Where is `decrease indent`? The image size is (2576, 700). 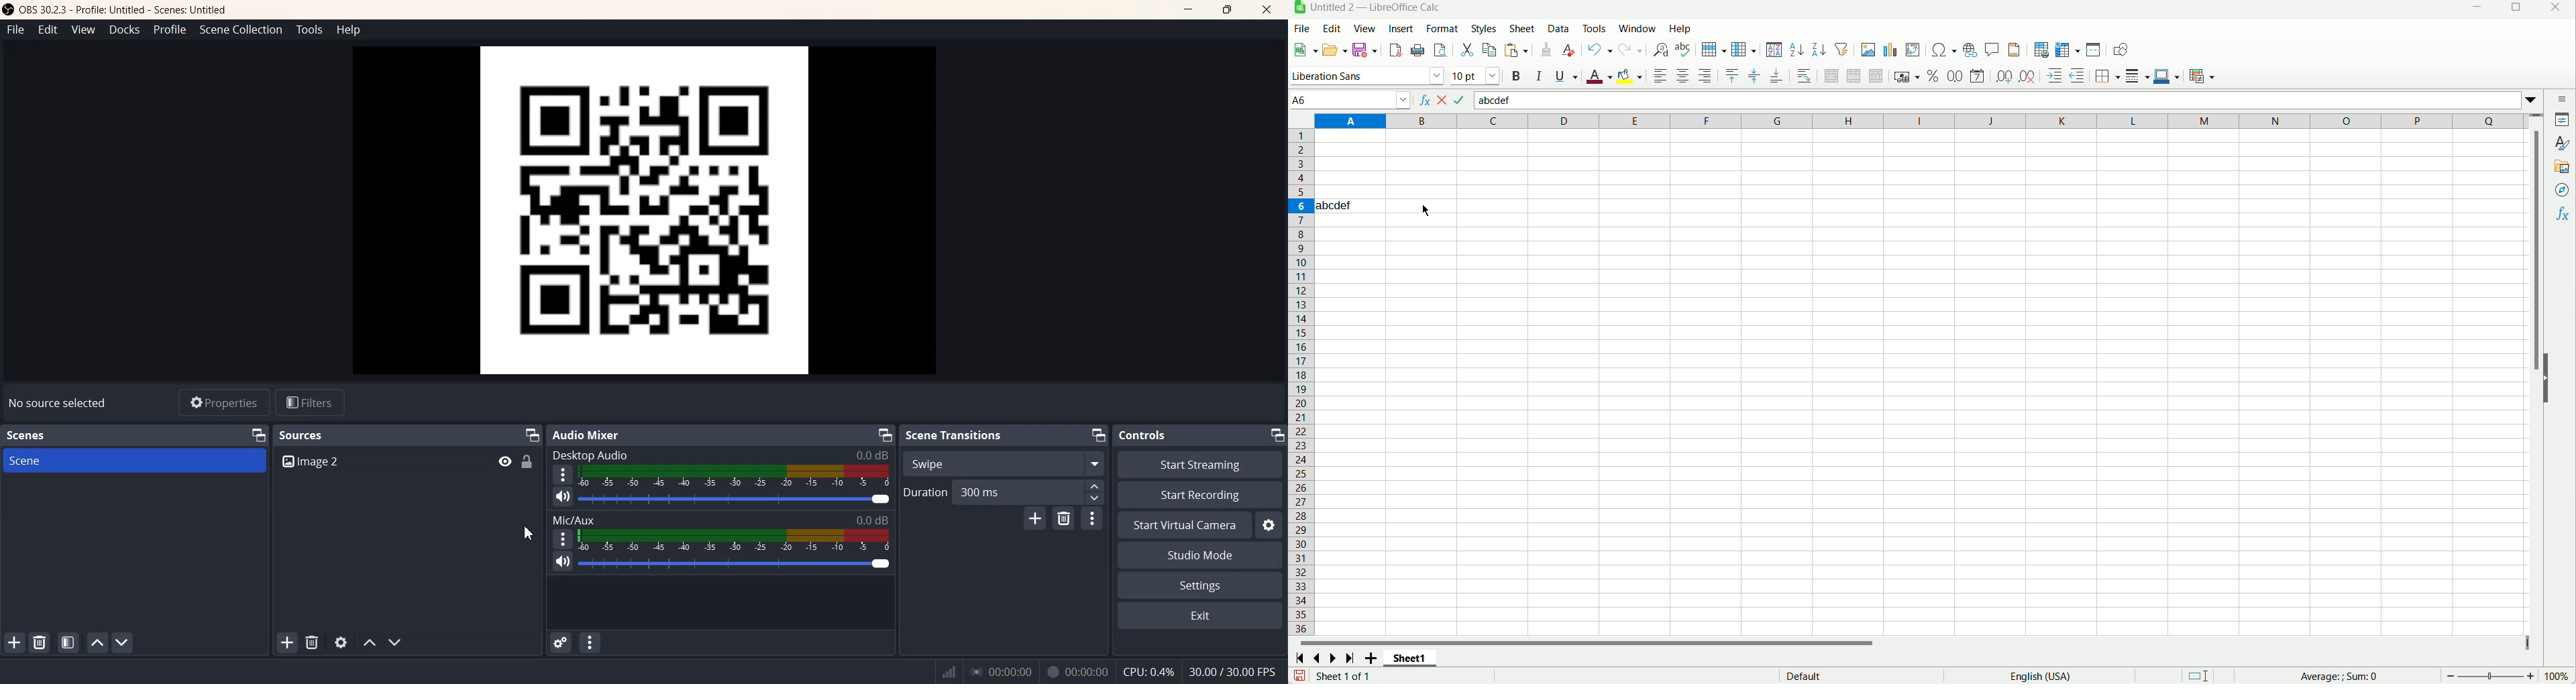 decrease indent is located at coordinates (2078, 75).